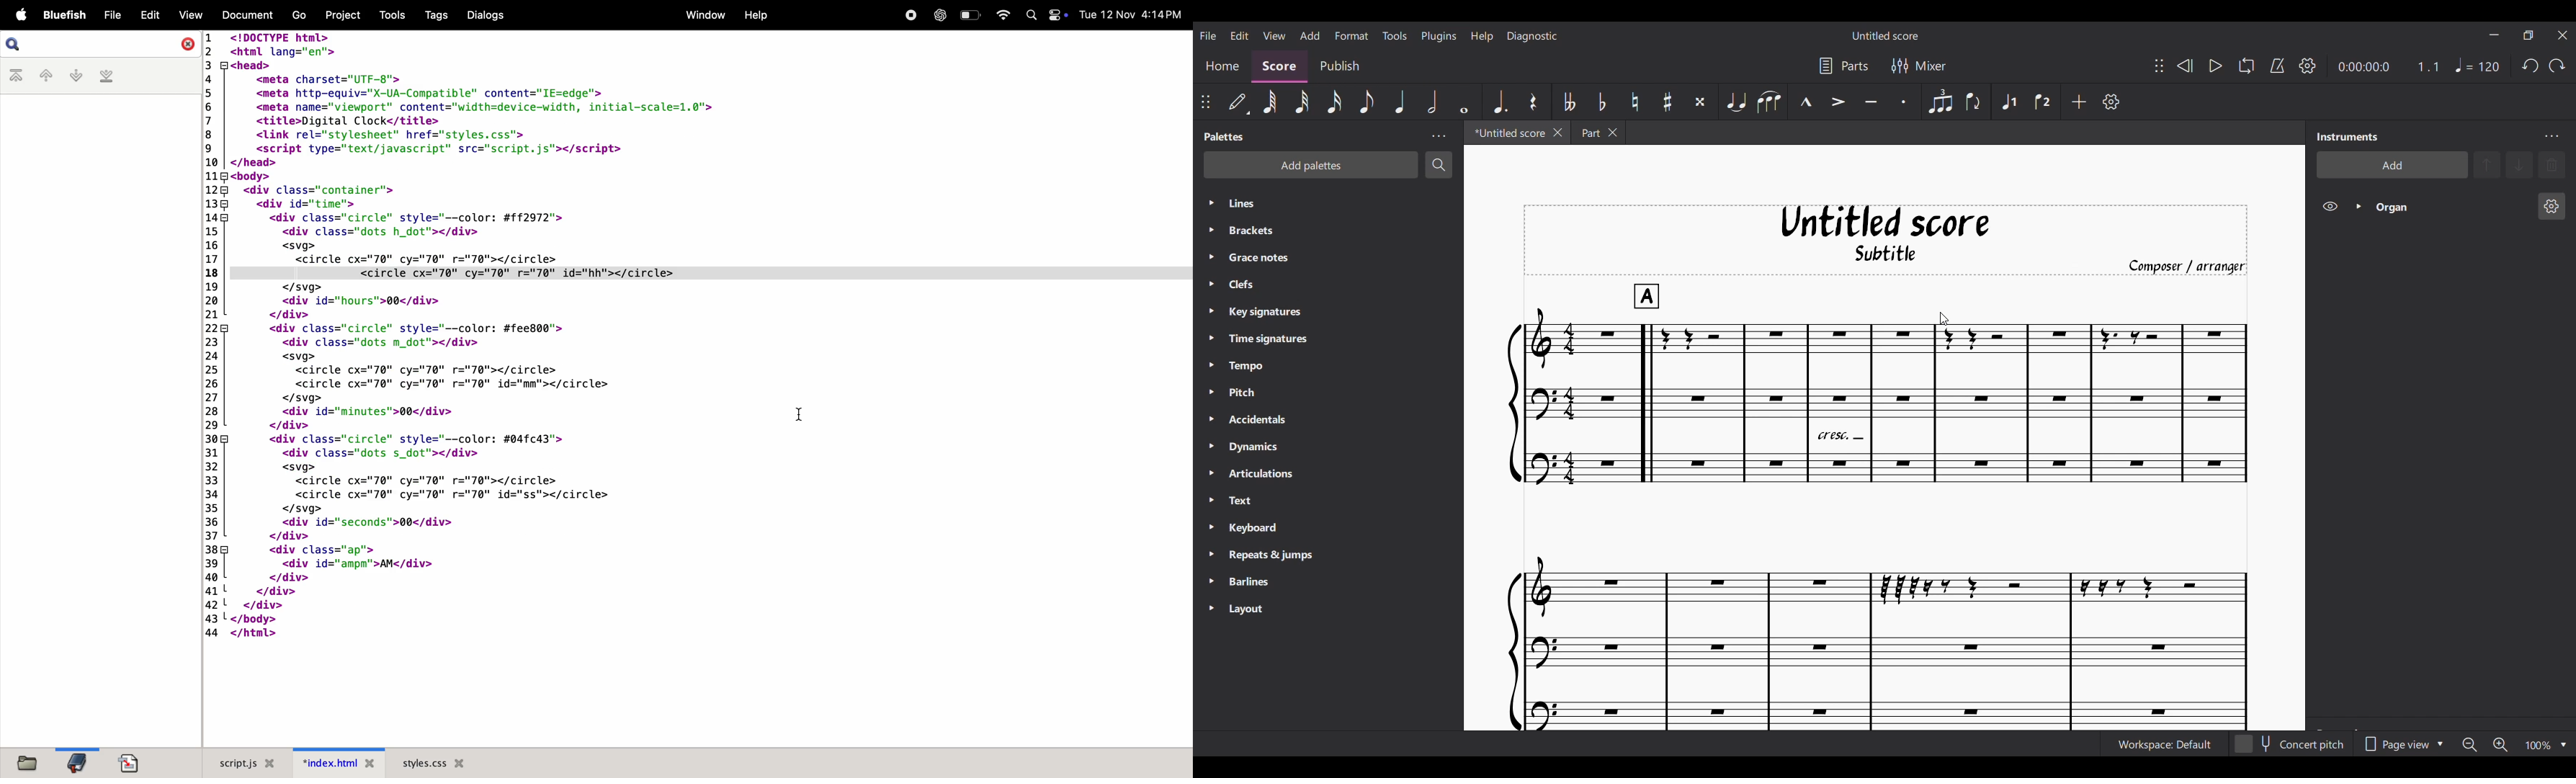 The width and height of the screenshot is (2576, 784). I want to click on Quarter note, so click(1399, 102).